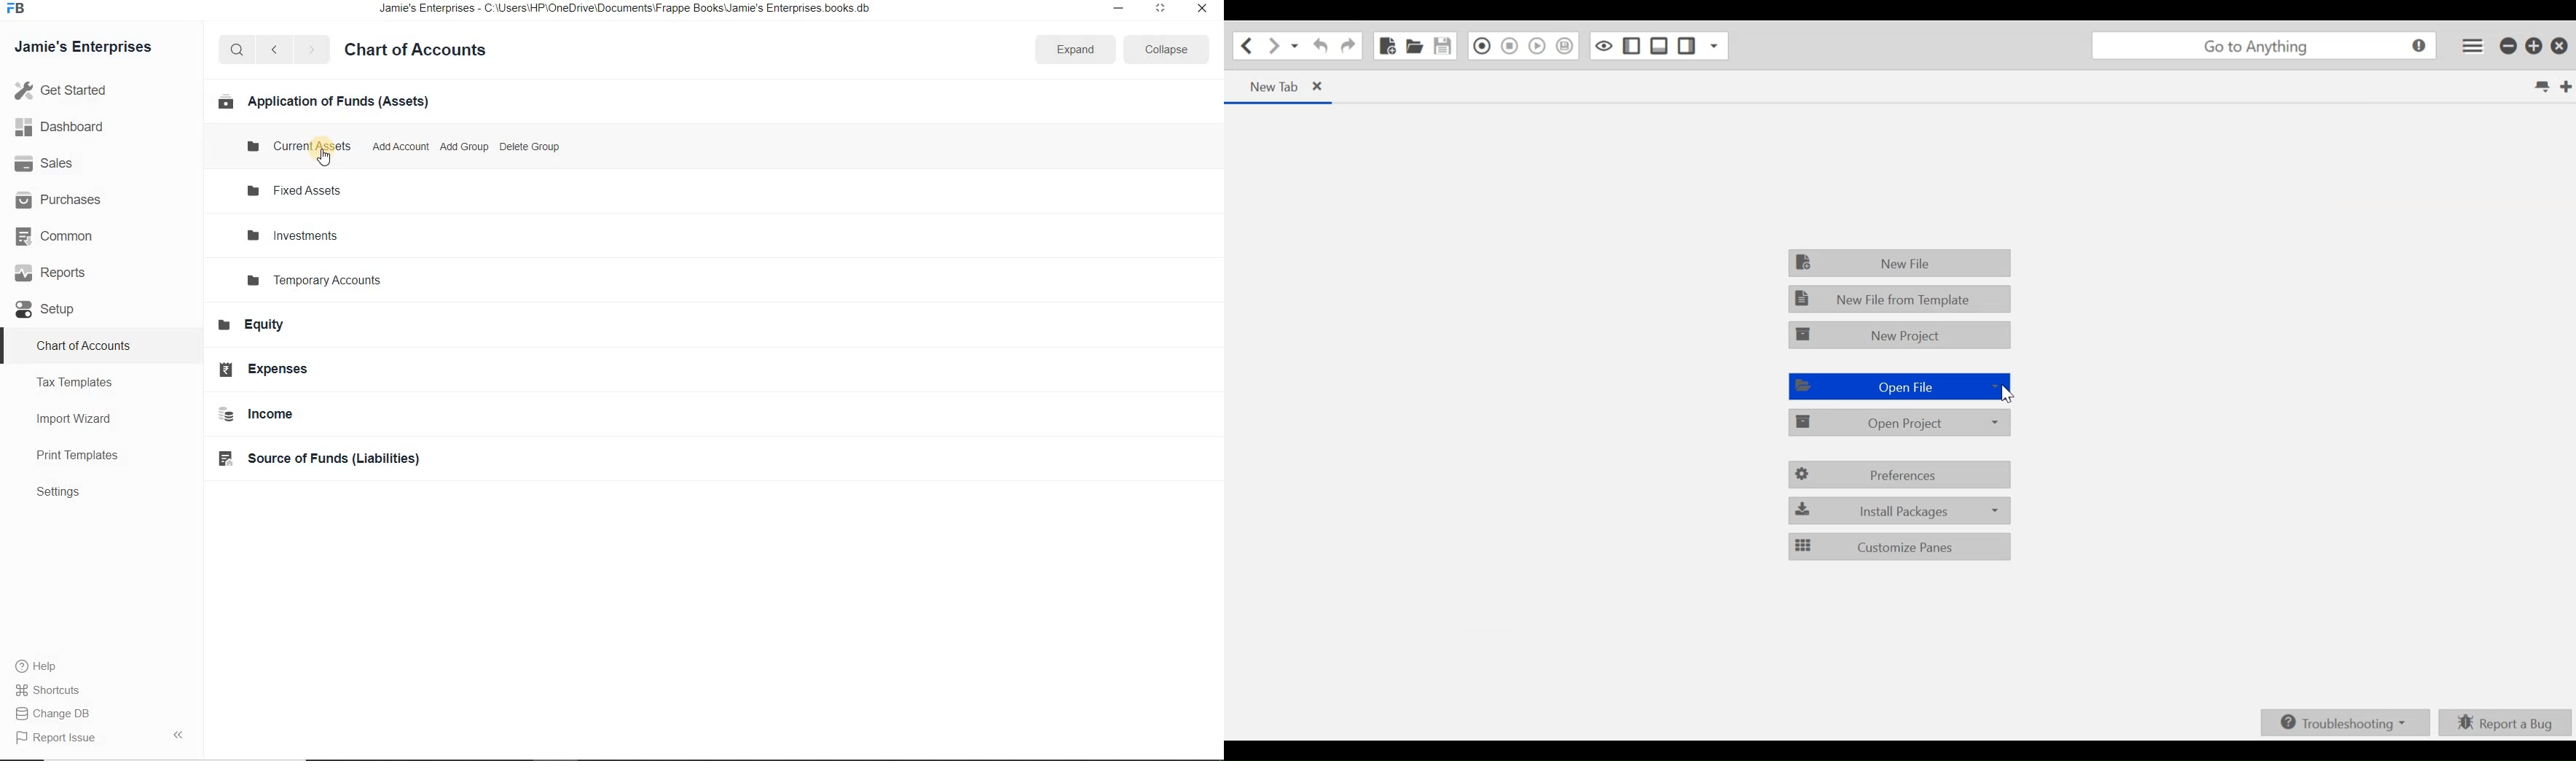 The width and height of the screenshot is (2576, 784). Describe the element at coordinates (298, 235) in the screenshot. I see `BW Investments` at that location.